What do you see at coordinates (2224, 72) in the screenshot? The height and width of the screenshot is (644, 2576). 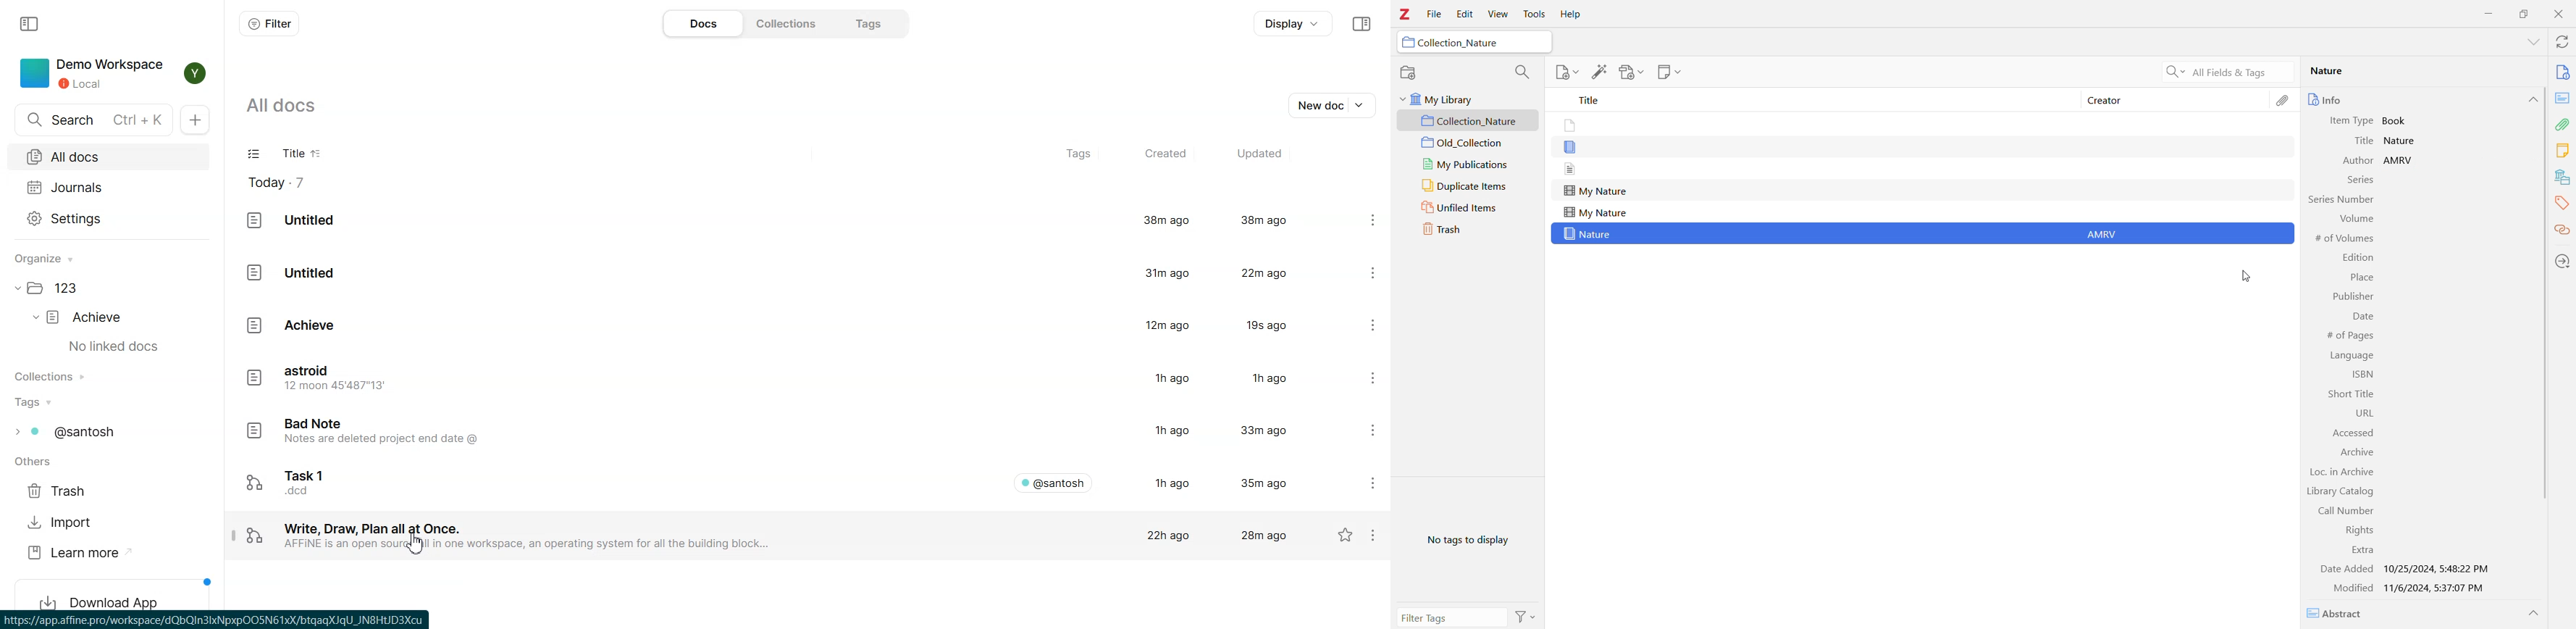 I see `Search All Fields & tags` at bounding box center [2224, 72].